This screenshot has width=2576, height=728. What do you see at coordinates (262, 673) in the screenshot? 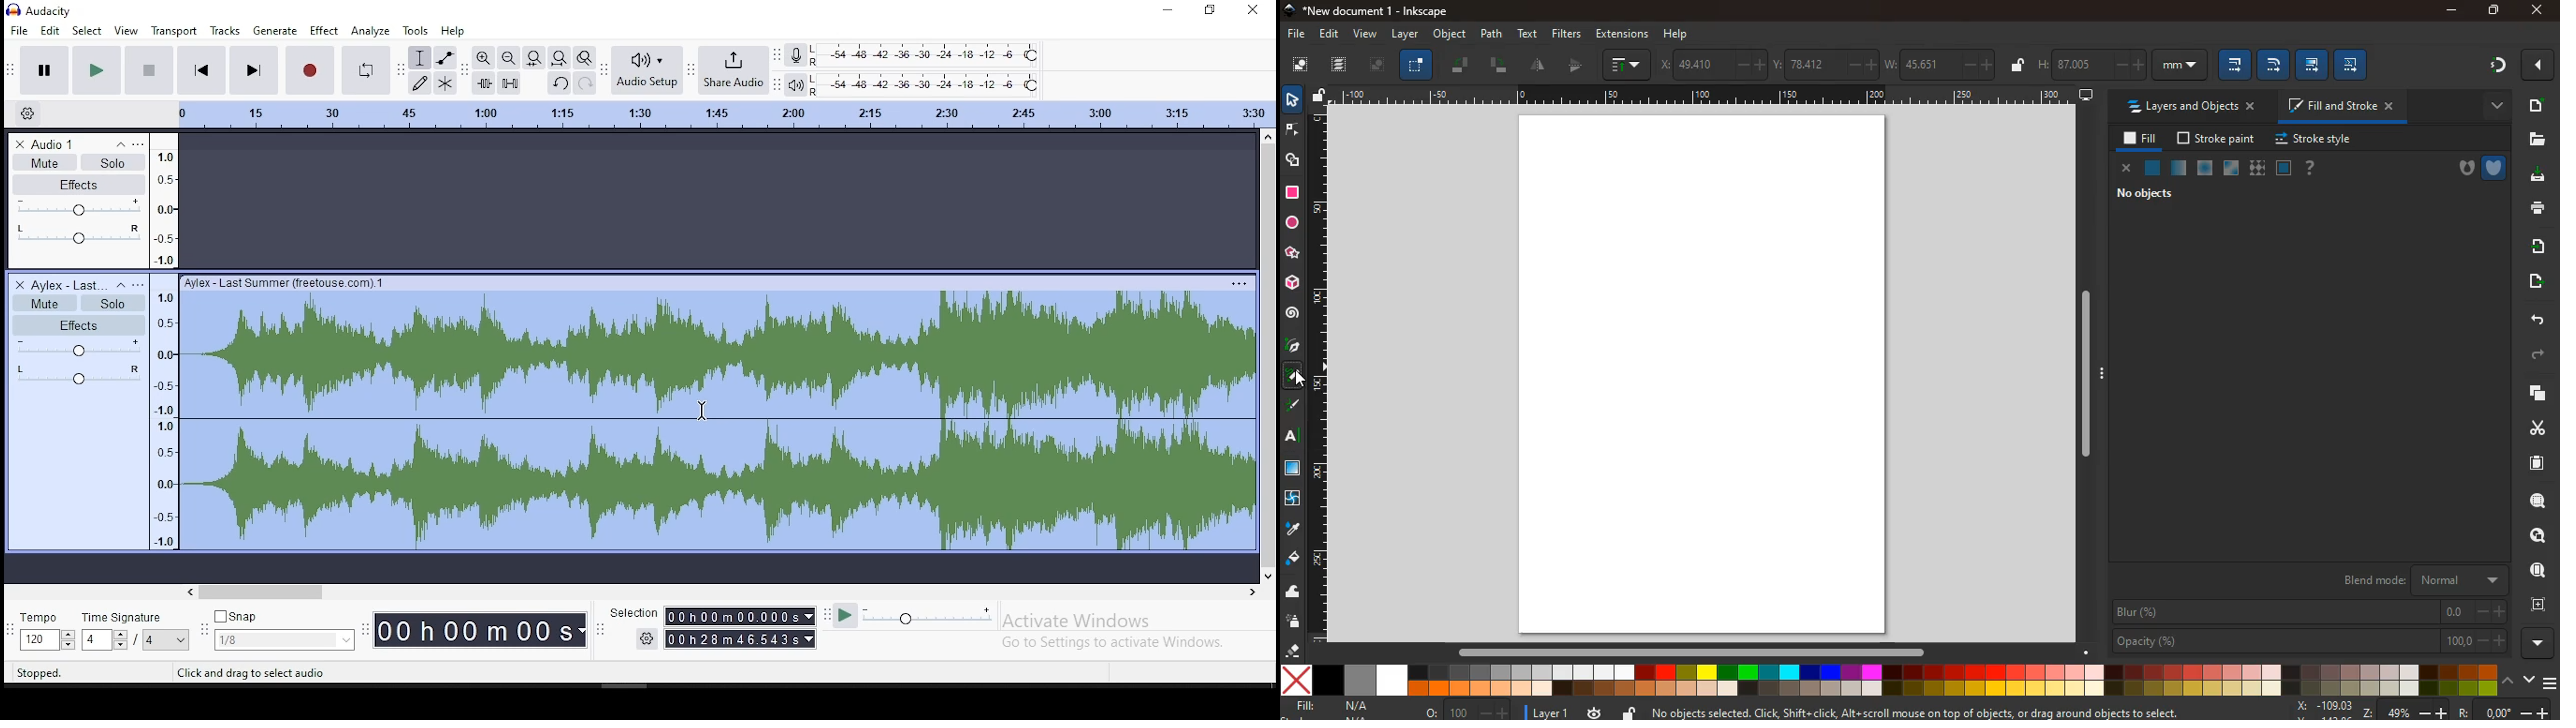
I see `tool tips` at bounding box center [262, 673].